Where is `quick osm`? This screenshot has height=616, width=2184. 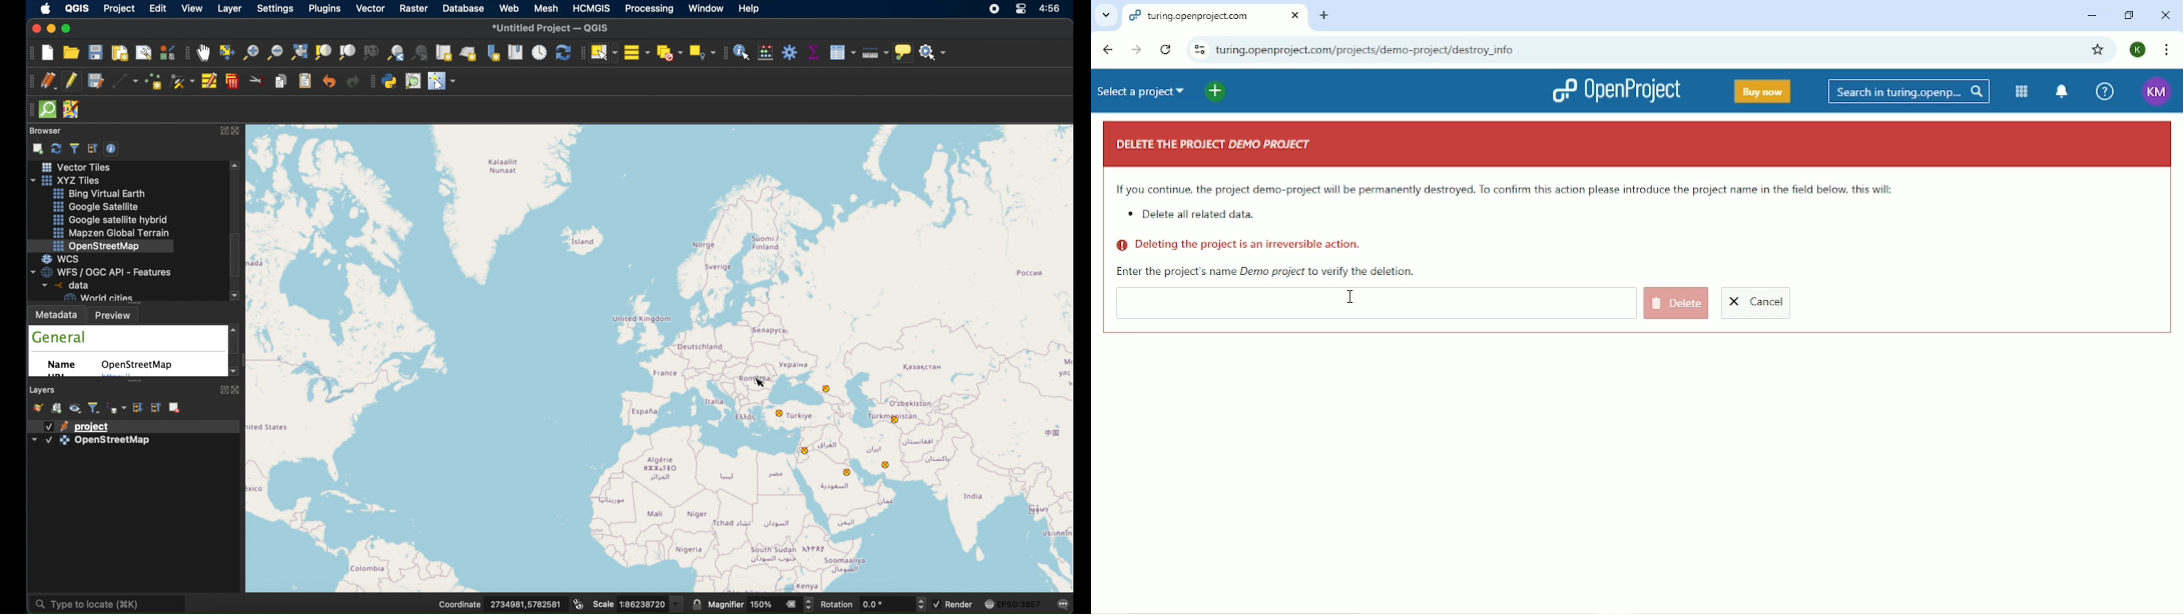 quick osm is located at coordinates (47, 110).